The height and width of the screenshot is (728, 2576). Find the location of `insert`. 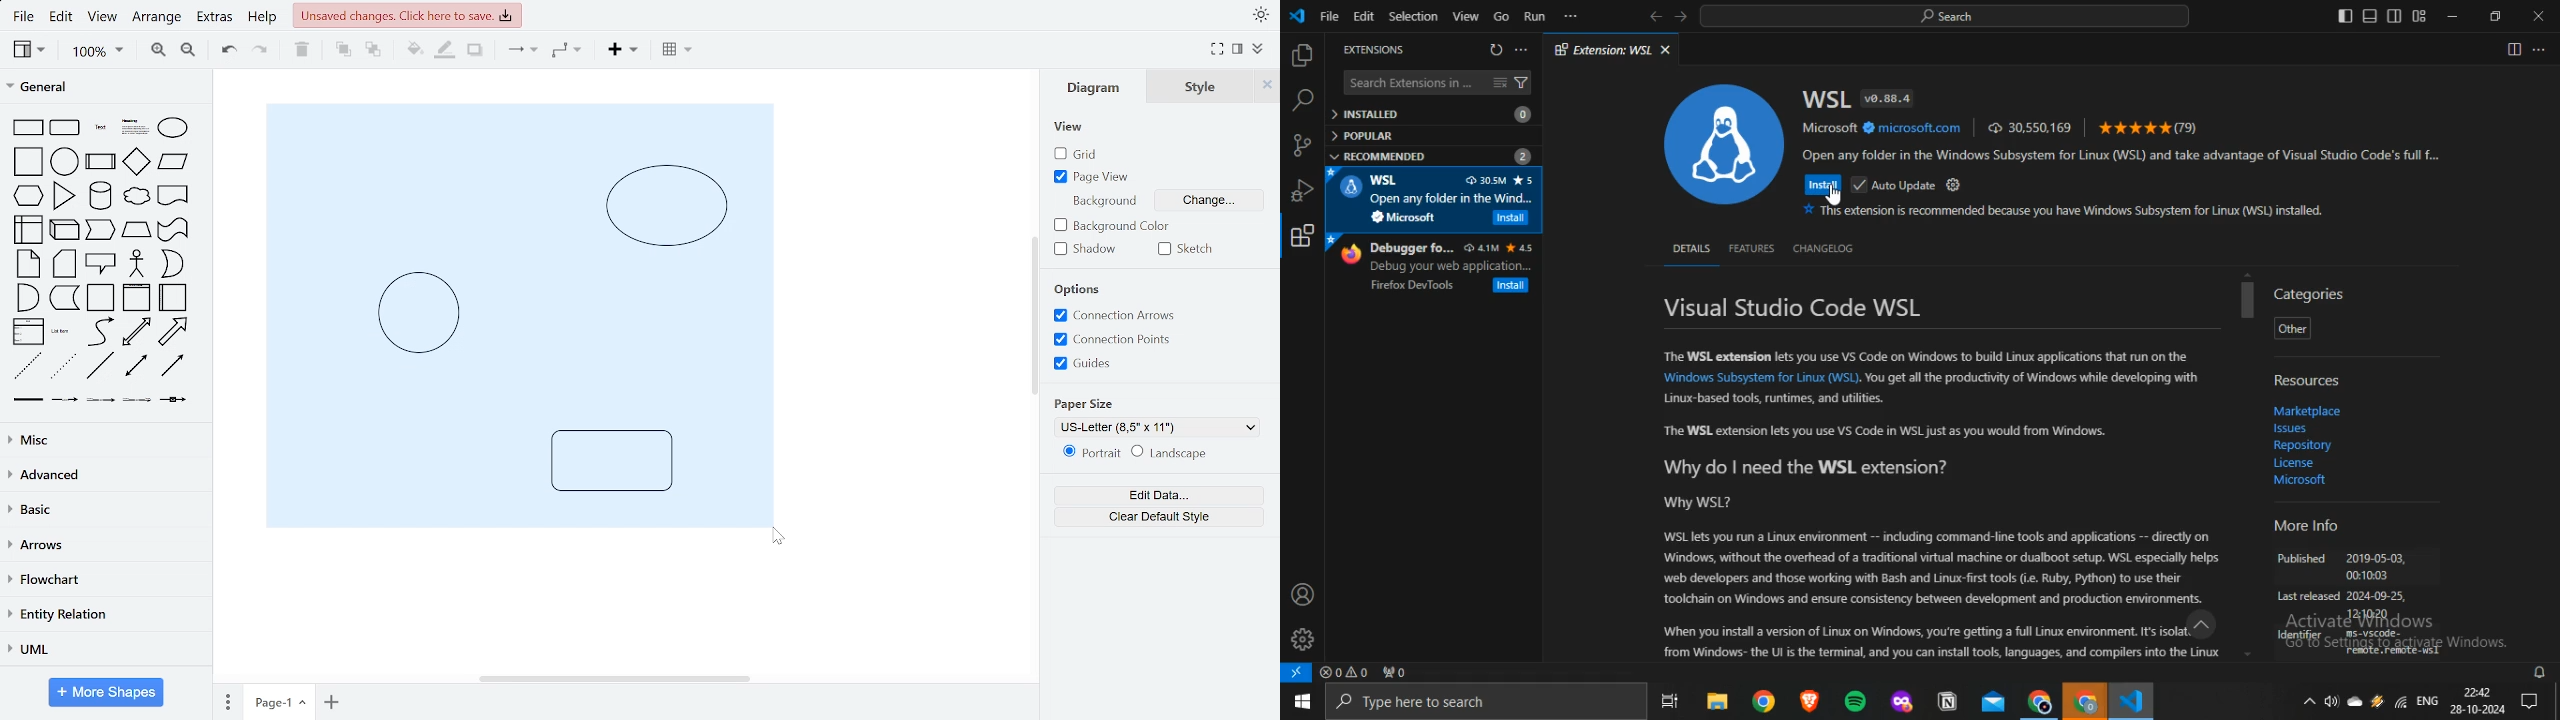

insert is located at coordinates (621, 52).